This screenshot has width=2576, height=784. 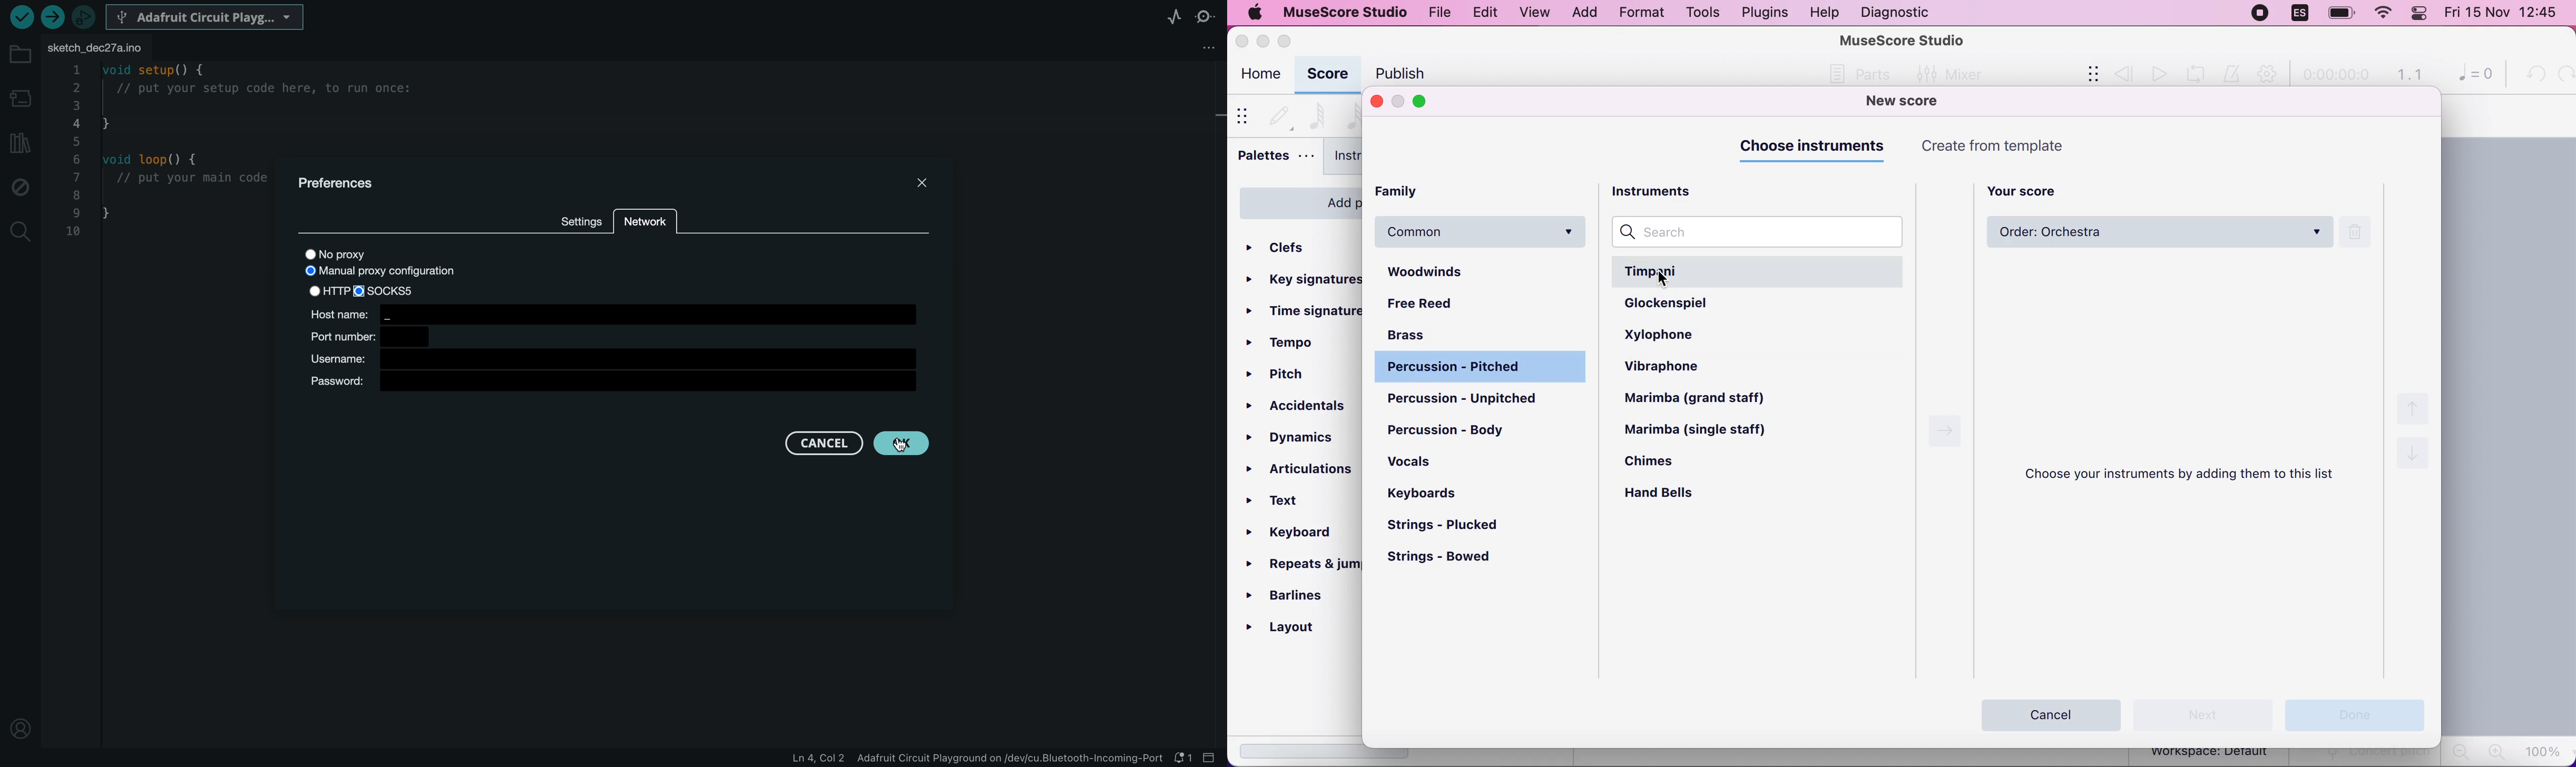 What do you see at coordinates (1427, 102) in the screenshot?
I see `maximize` at bounding box center [1427, 102].